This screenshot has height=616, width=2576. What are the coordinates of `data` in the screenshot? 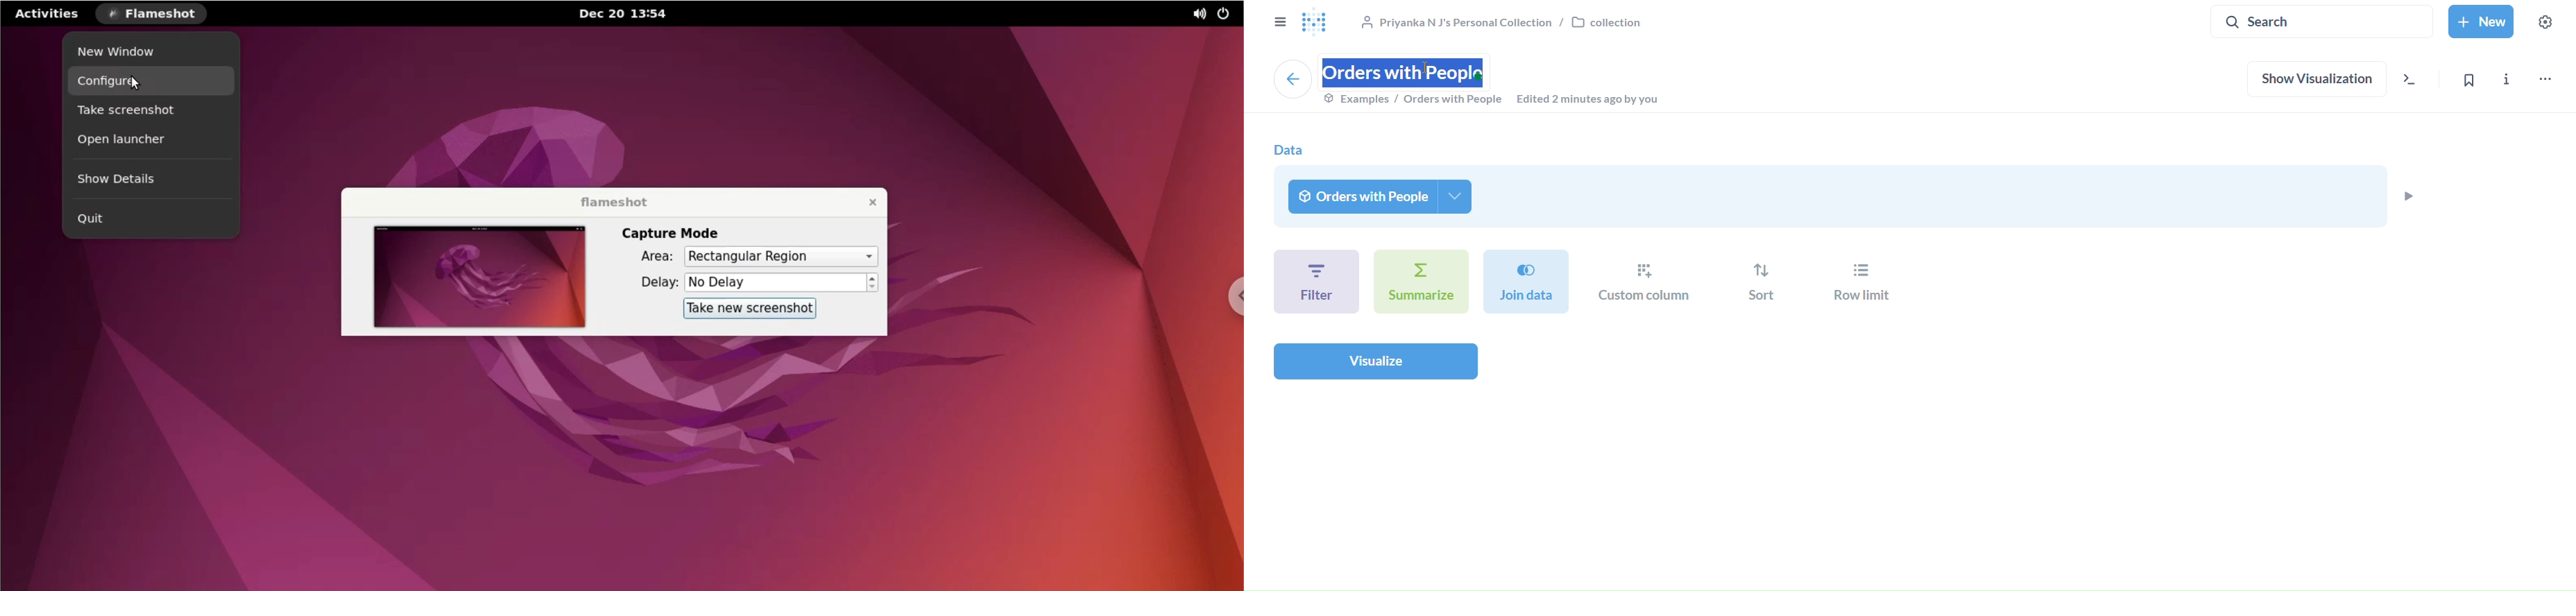 It's located at (1288, 150).